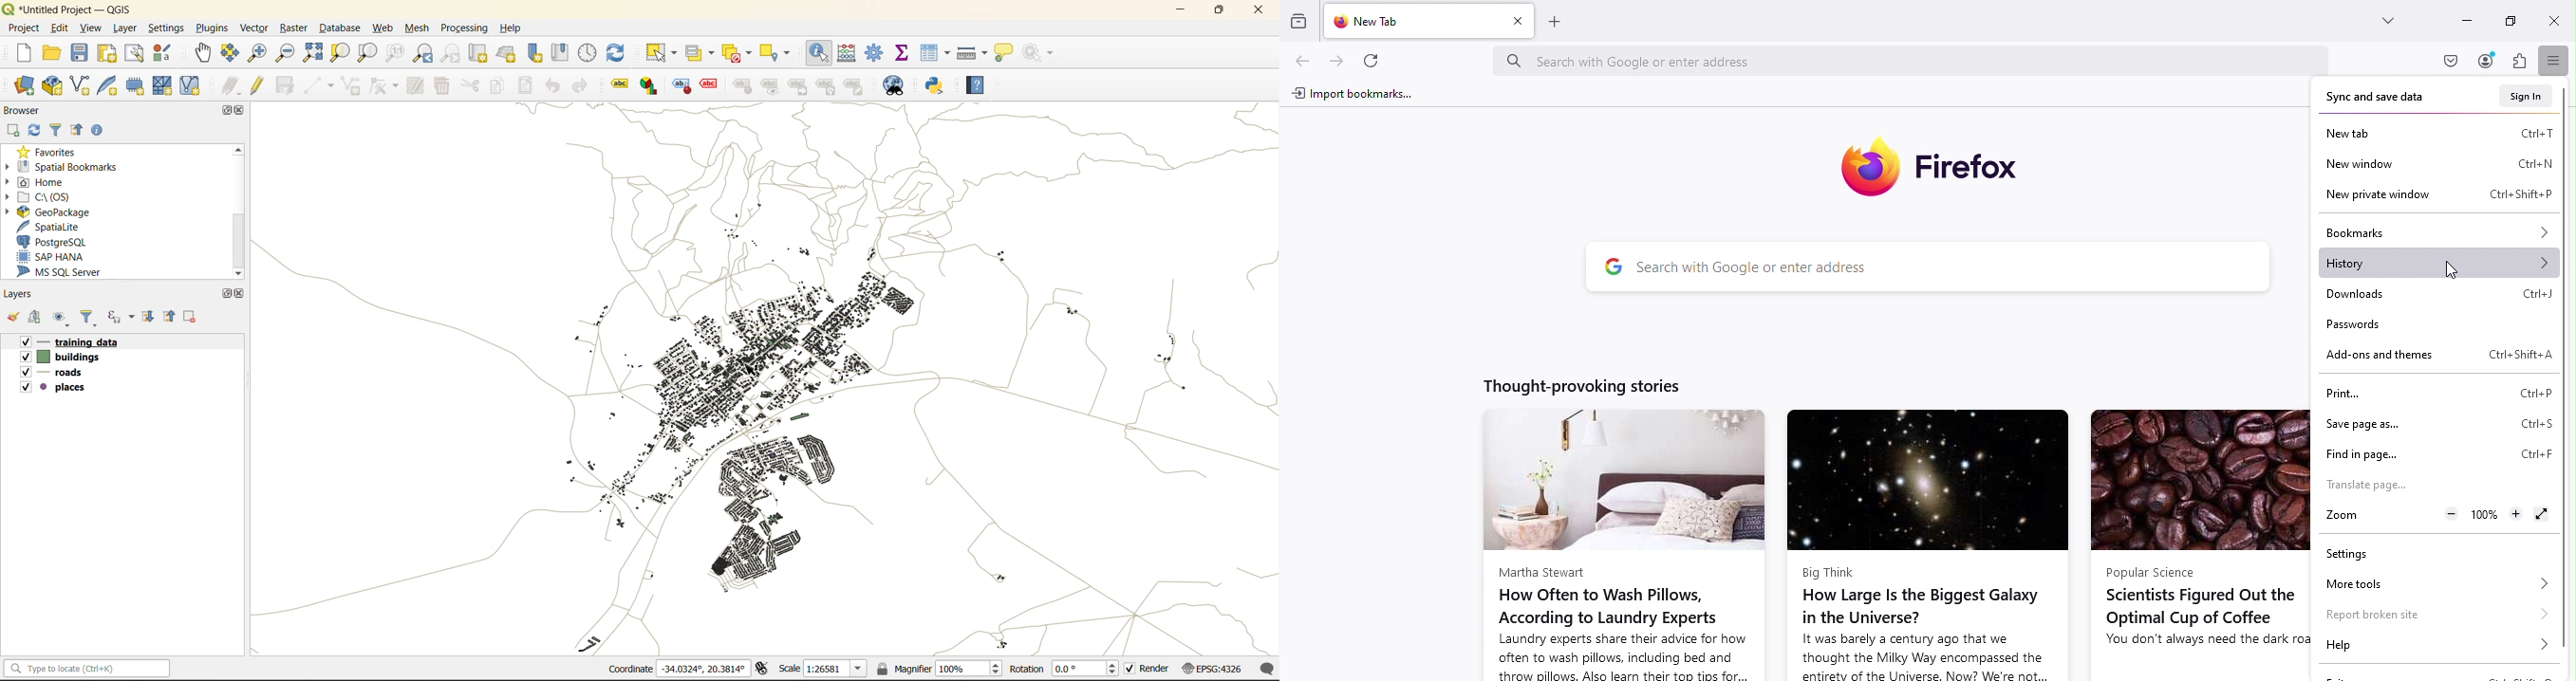  Describe the element at coordinates (2439, 132) in the screenshot. I see `New tab` at that location.